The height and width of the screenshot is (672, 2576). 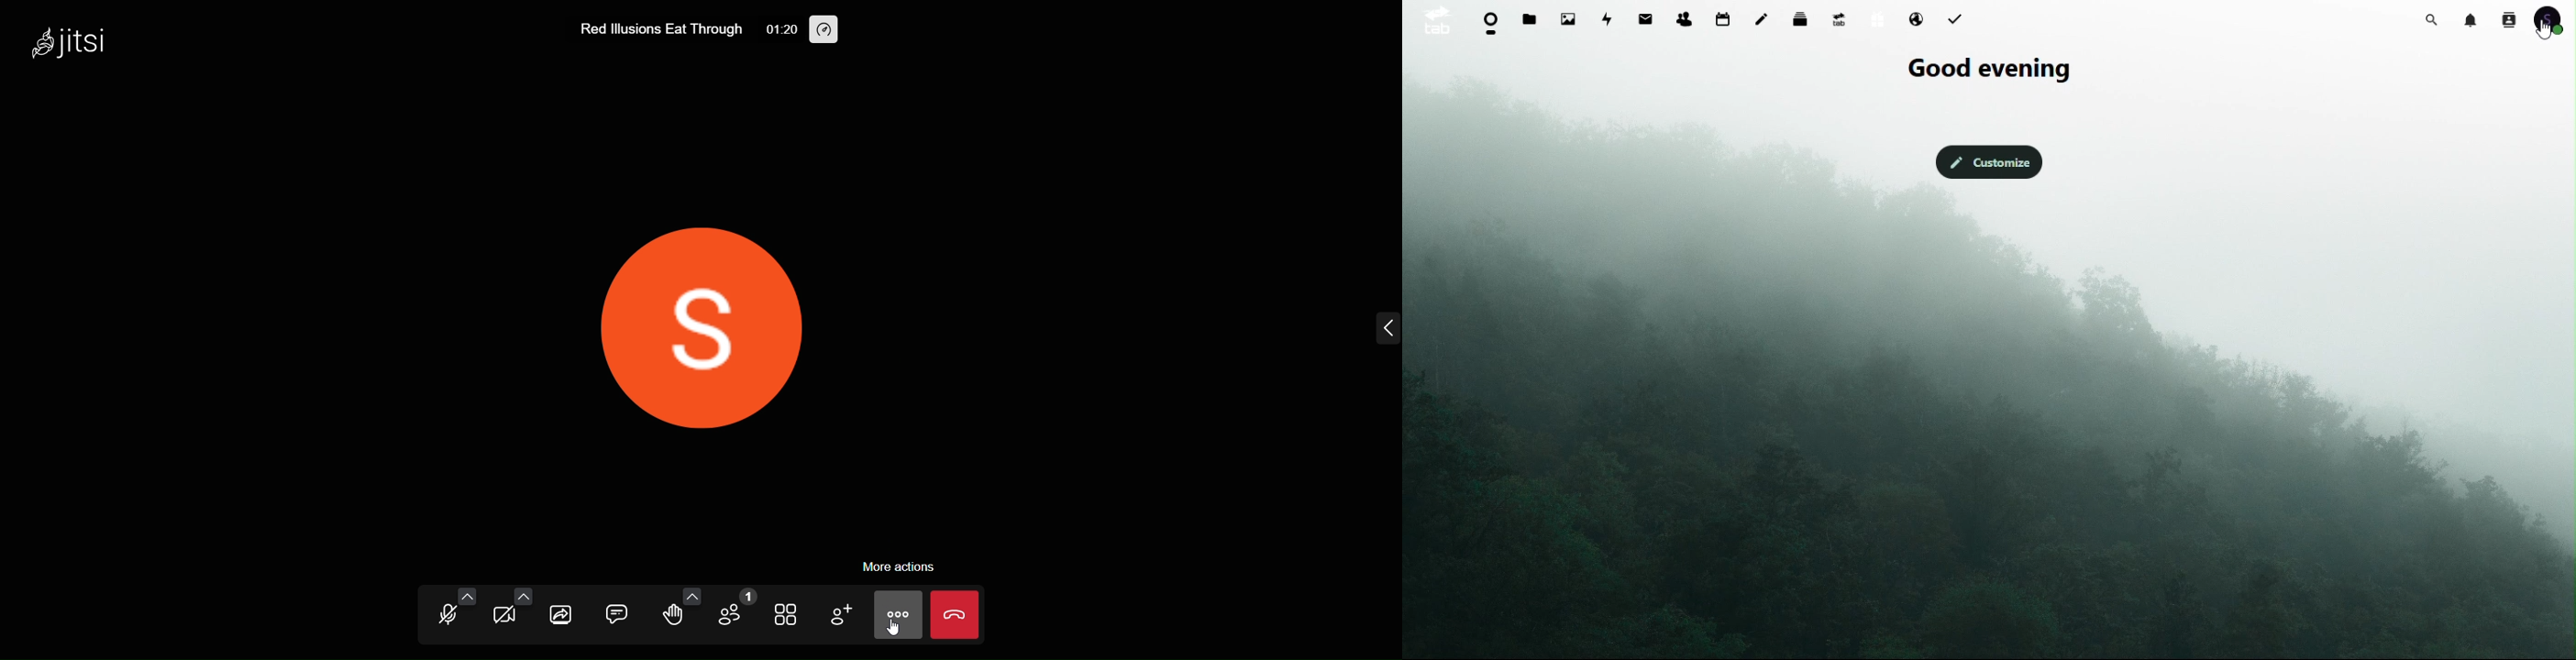 What do you see at coordinates (446, 615) in the screenshot?
I see `microphone` at bounding box center [446, 615].